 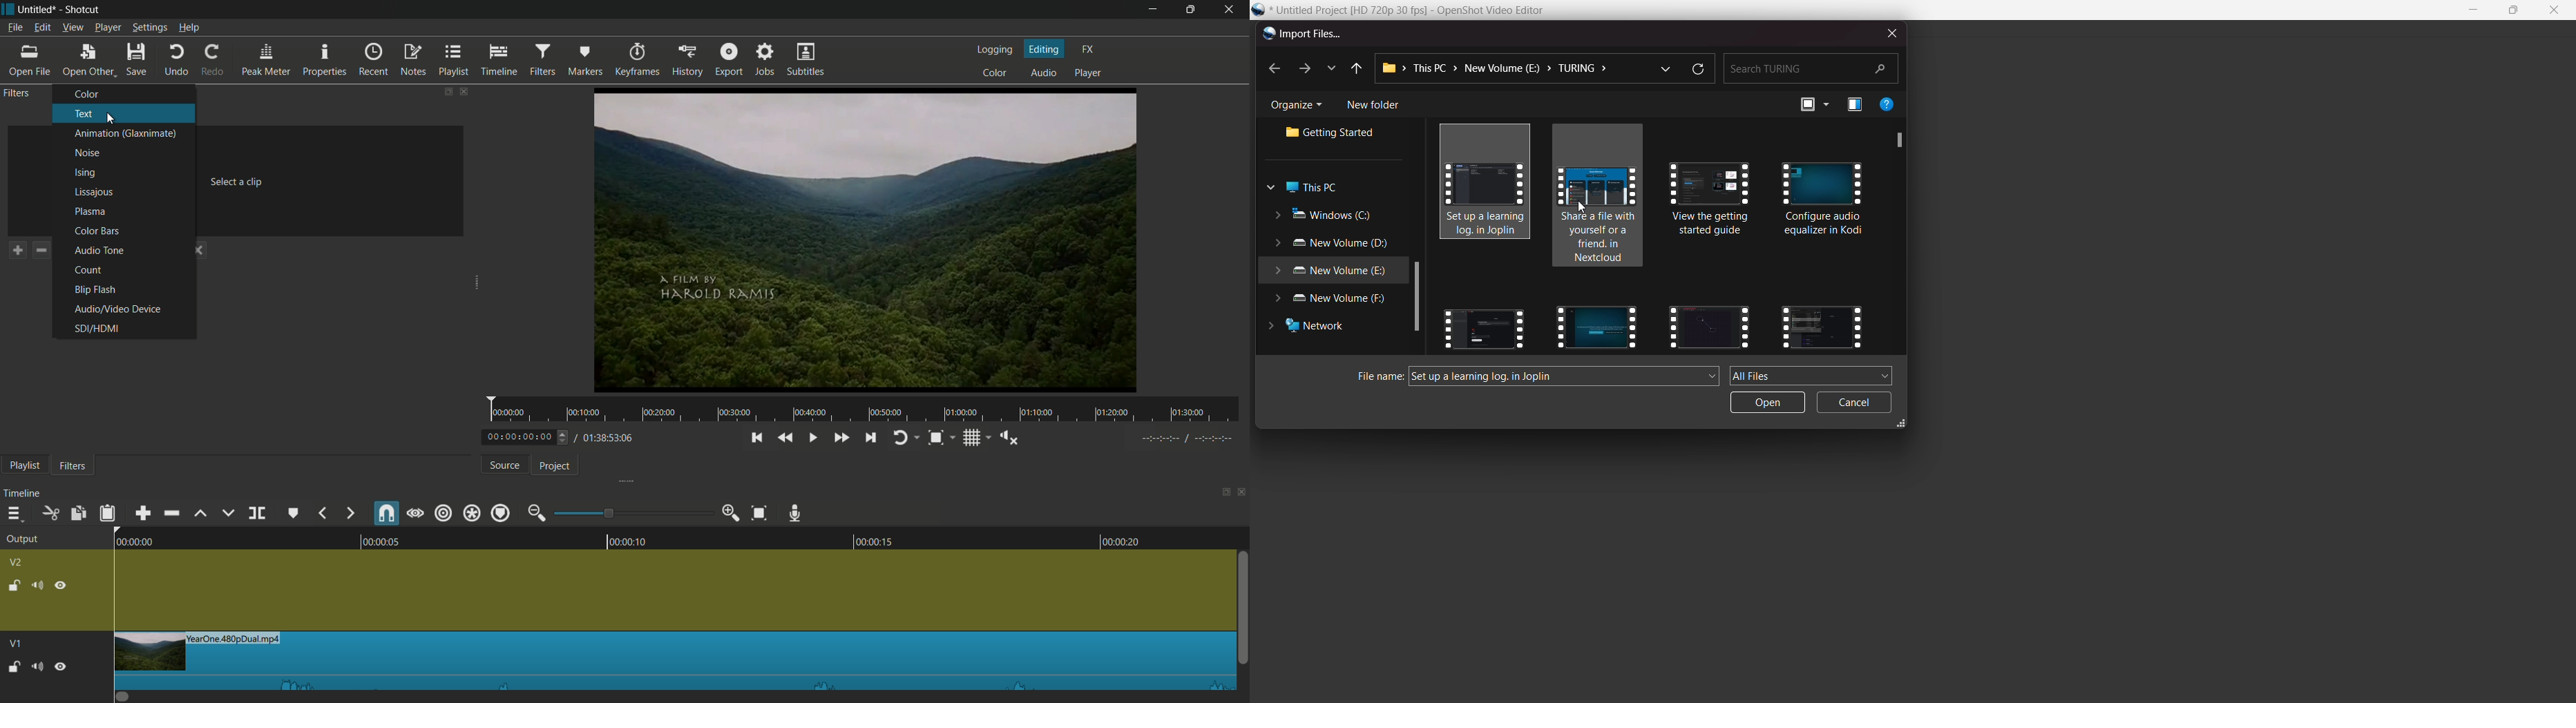 I want to click on zoom in, so click(x=732, y=514).